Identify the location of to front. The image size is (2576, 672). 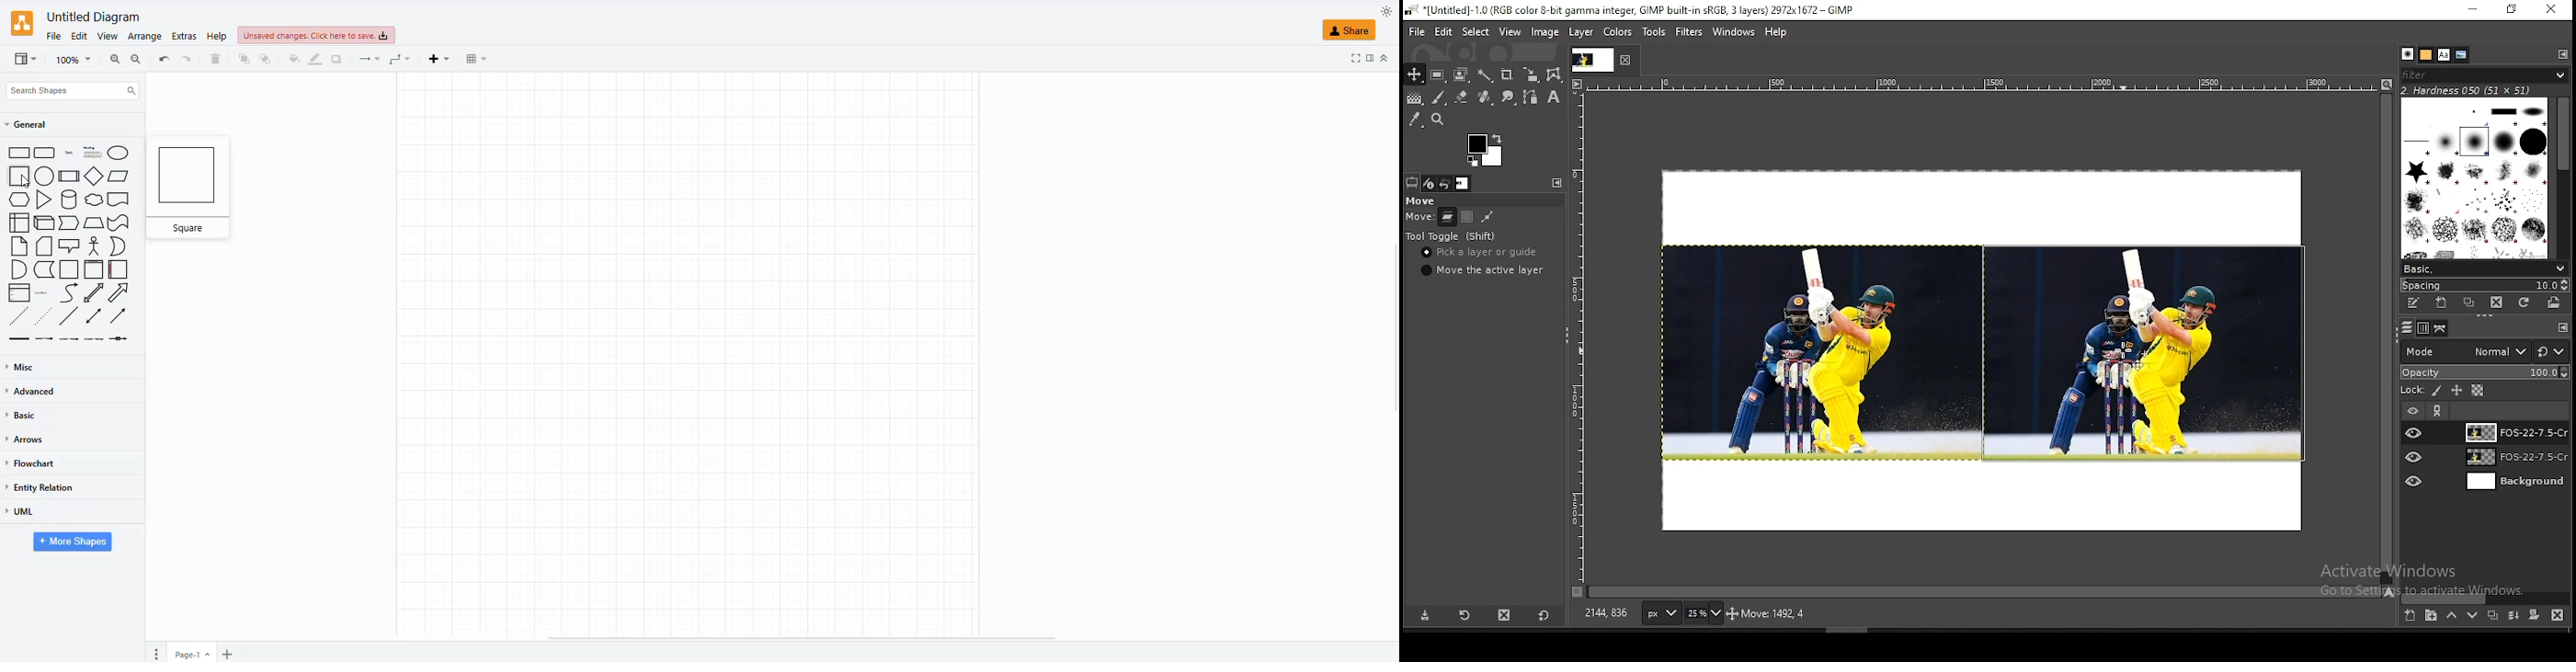
(264, 58).